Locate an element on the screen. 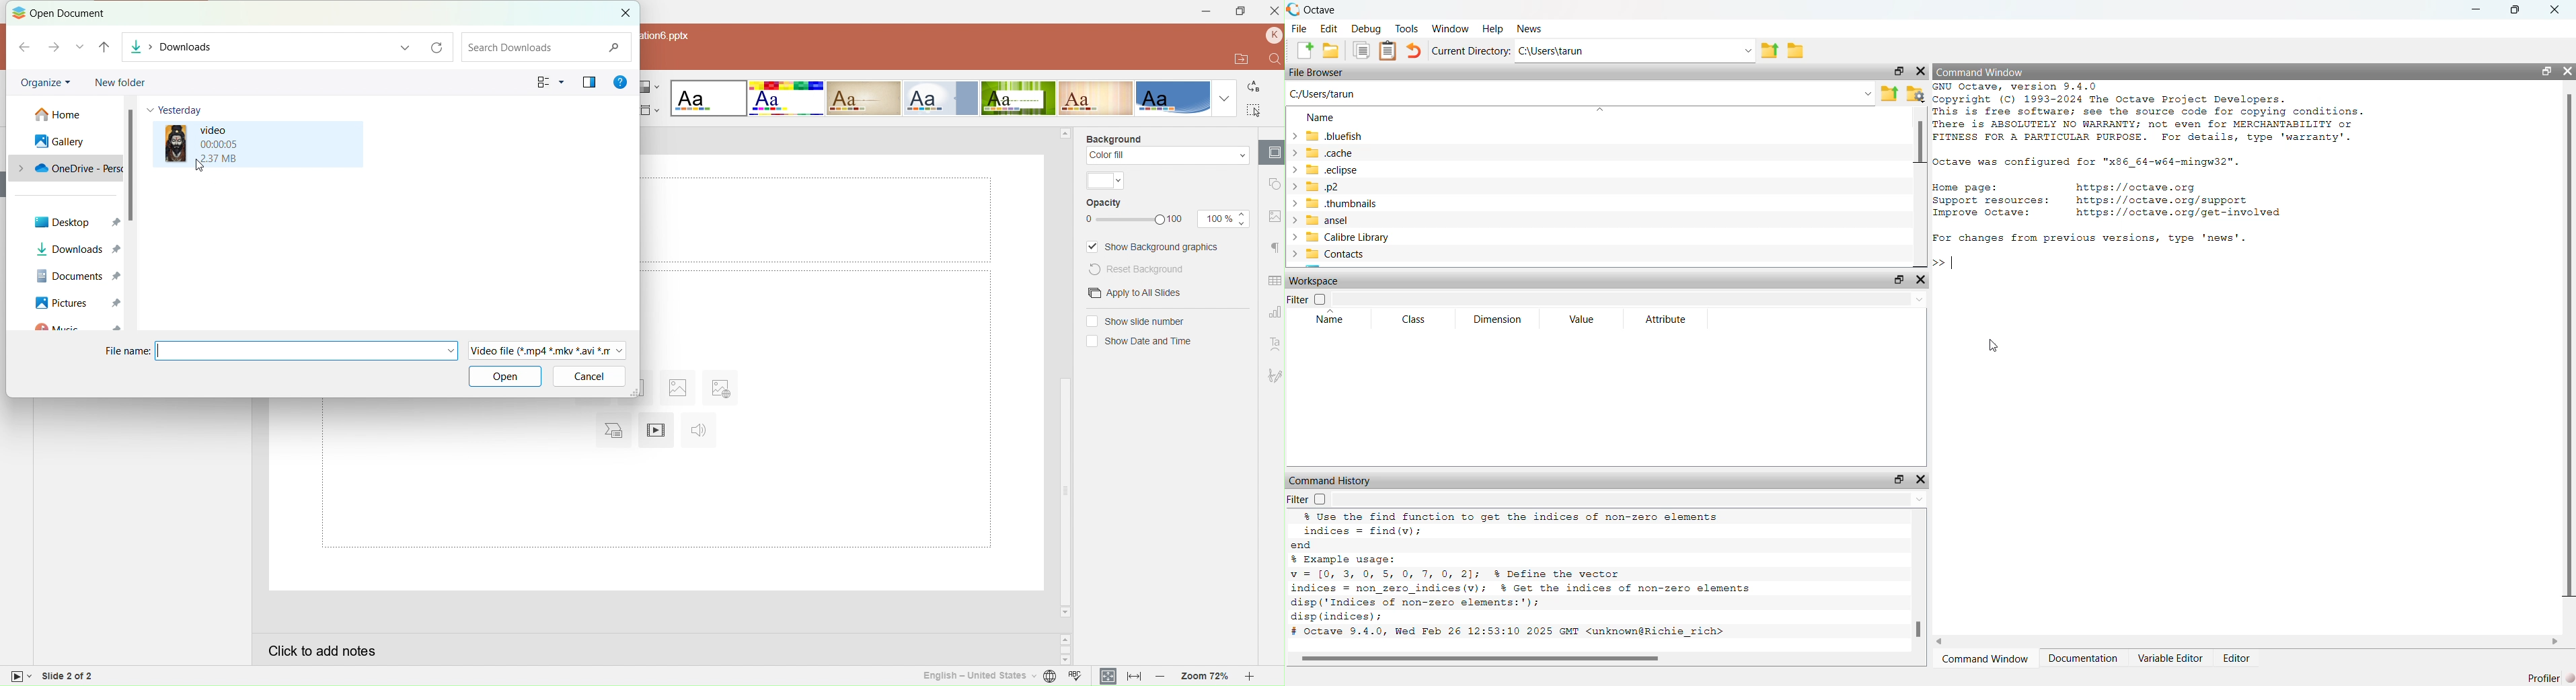 The image size is (2576, 700). Show the previous pane is located at coordinates (591, 81).